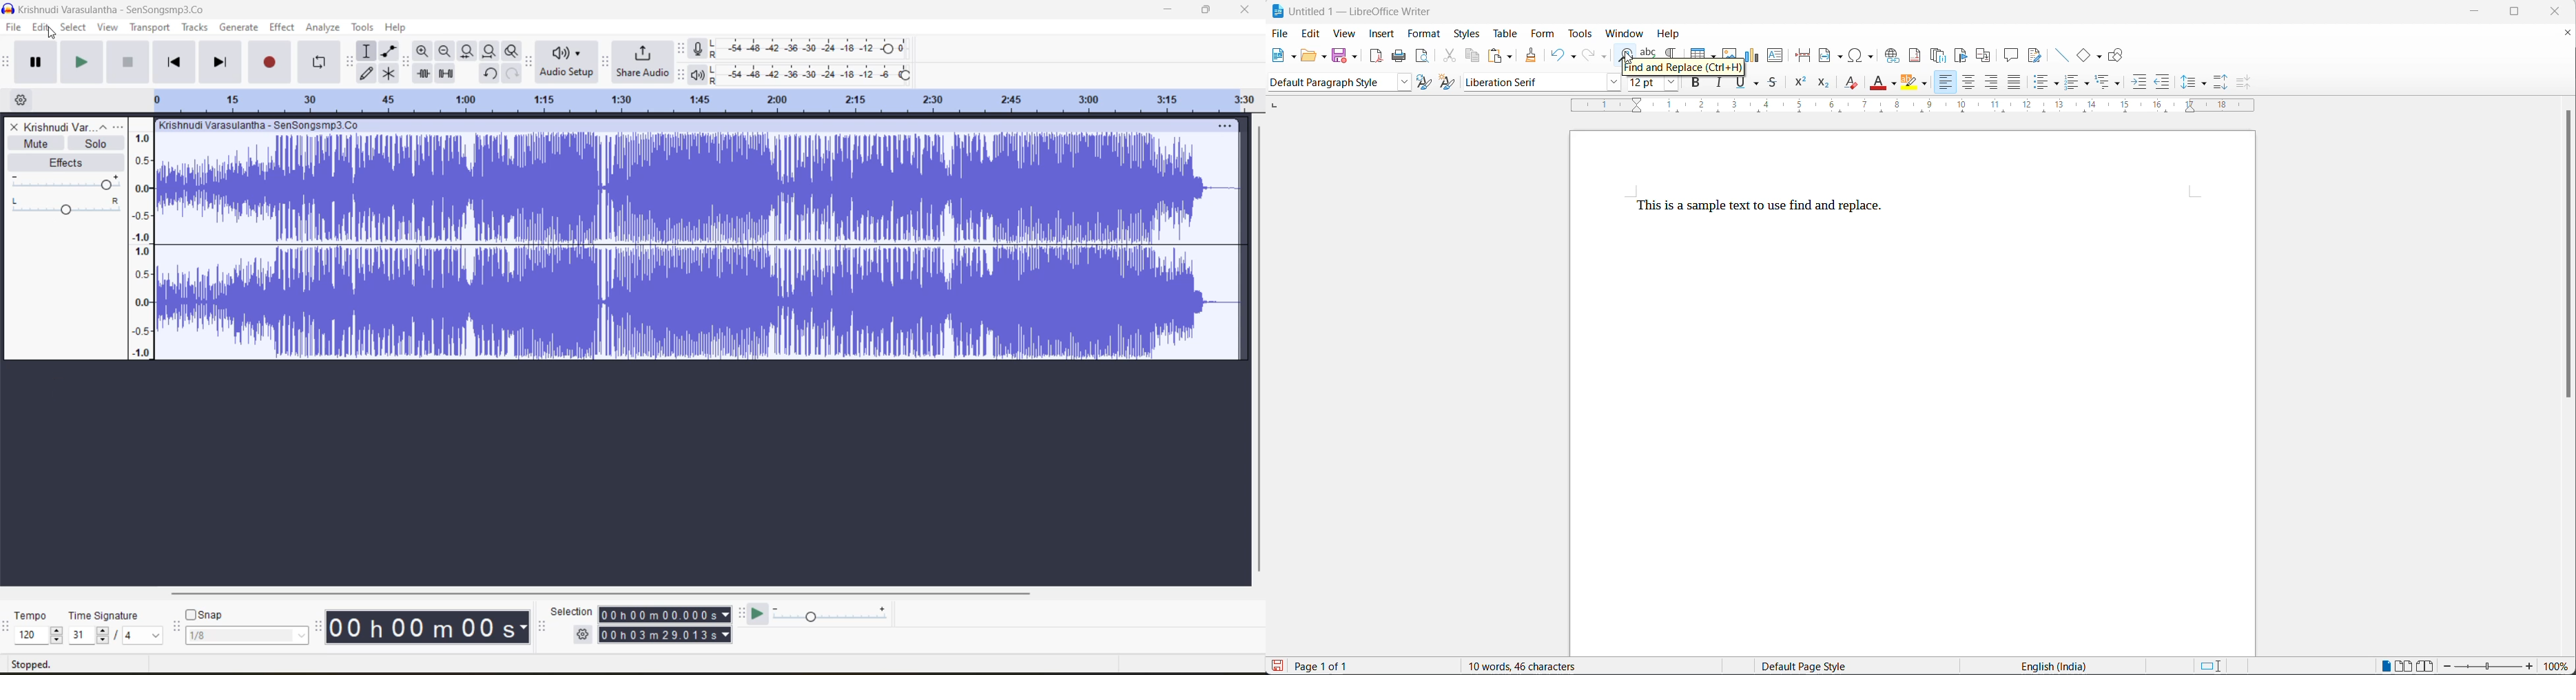 This screenshot has width=2576, height=700. Describe the element at coordinates (2403, 665) in the screenshot. I see `multipage view` at that location.